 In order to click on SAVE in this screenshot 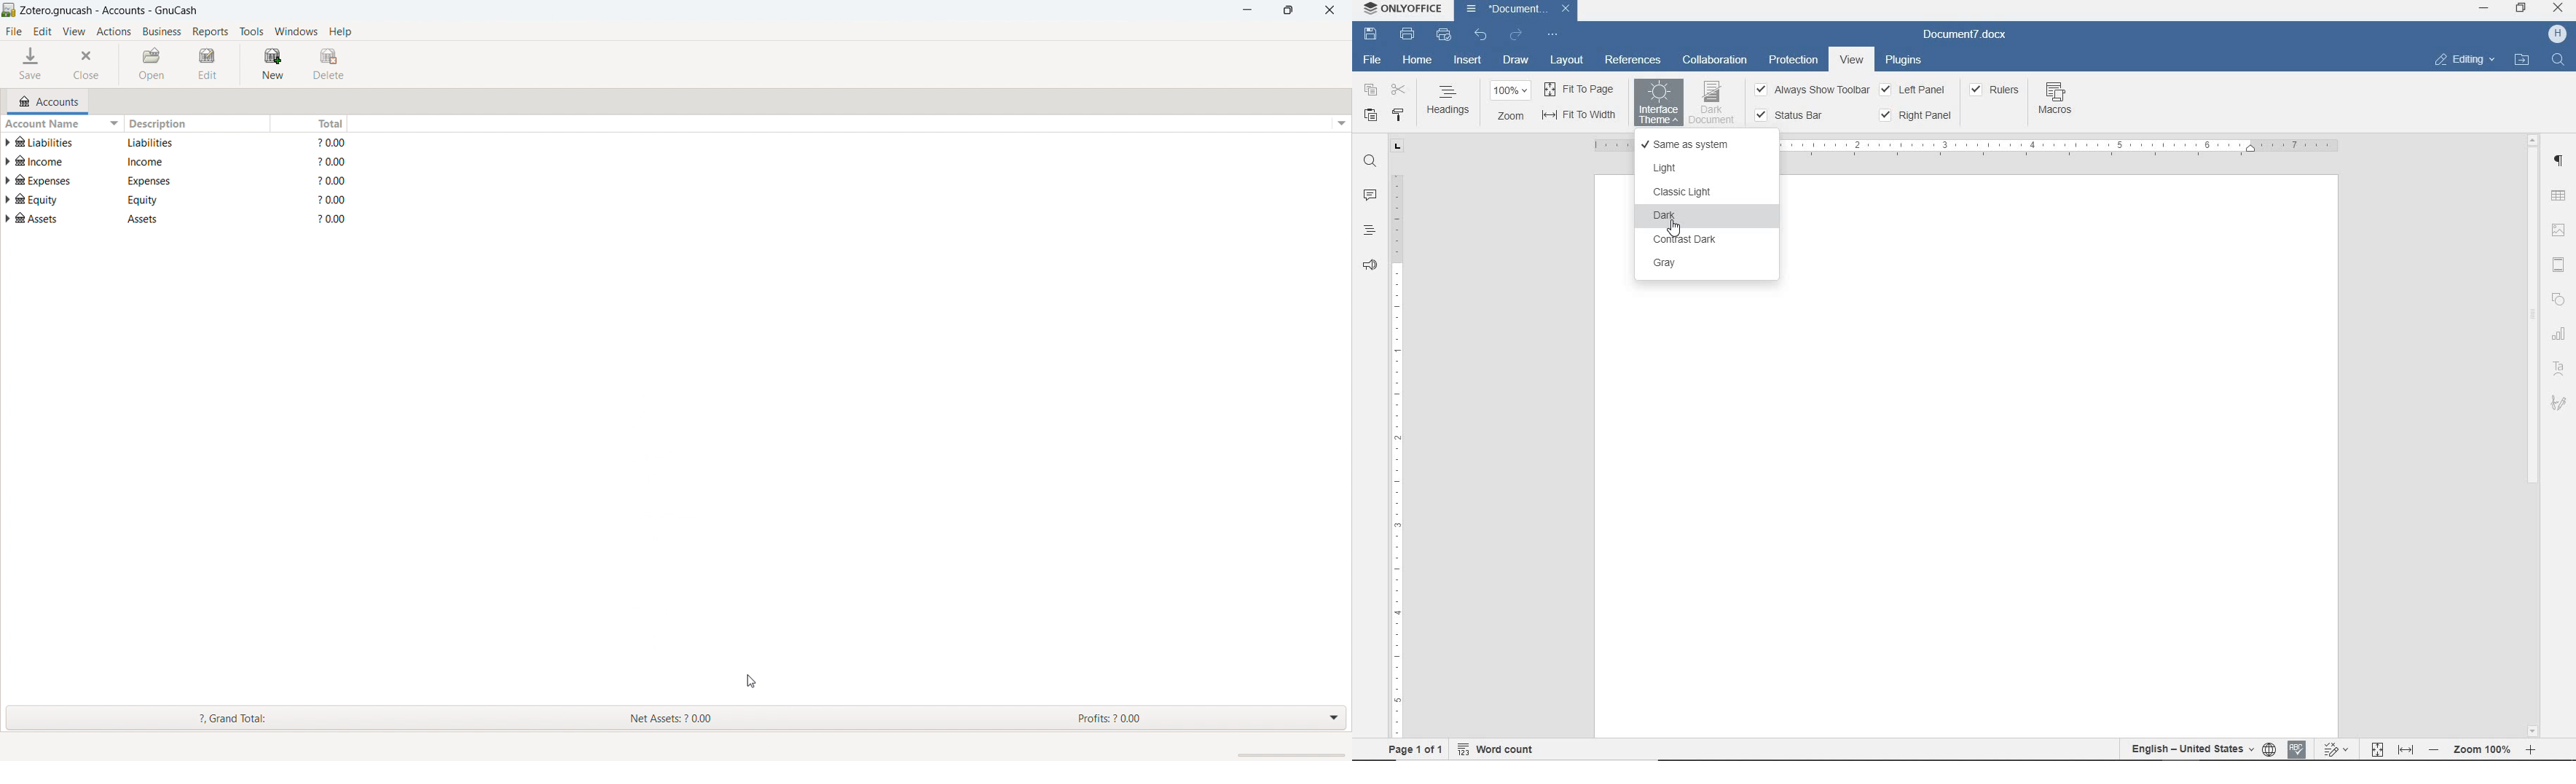, I will do `click(1370, 34)`.